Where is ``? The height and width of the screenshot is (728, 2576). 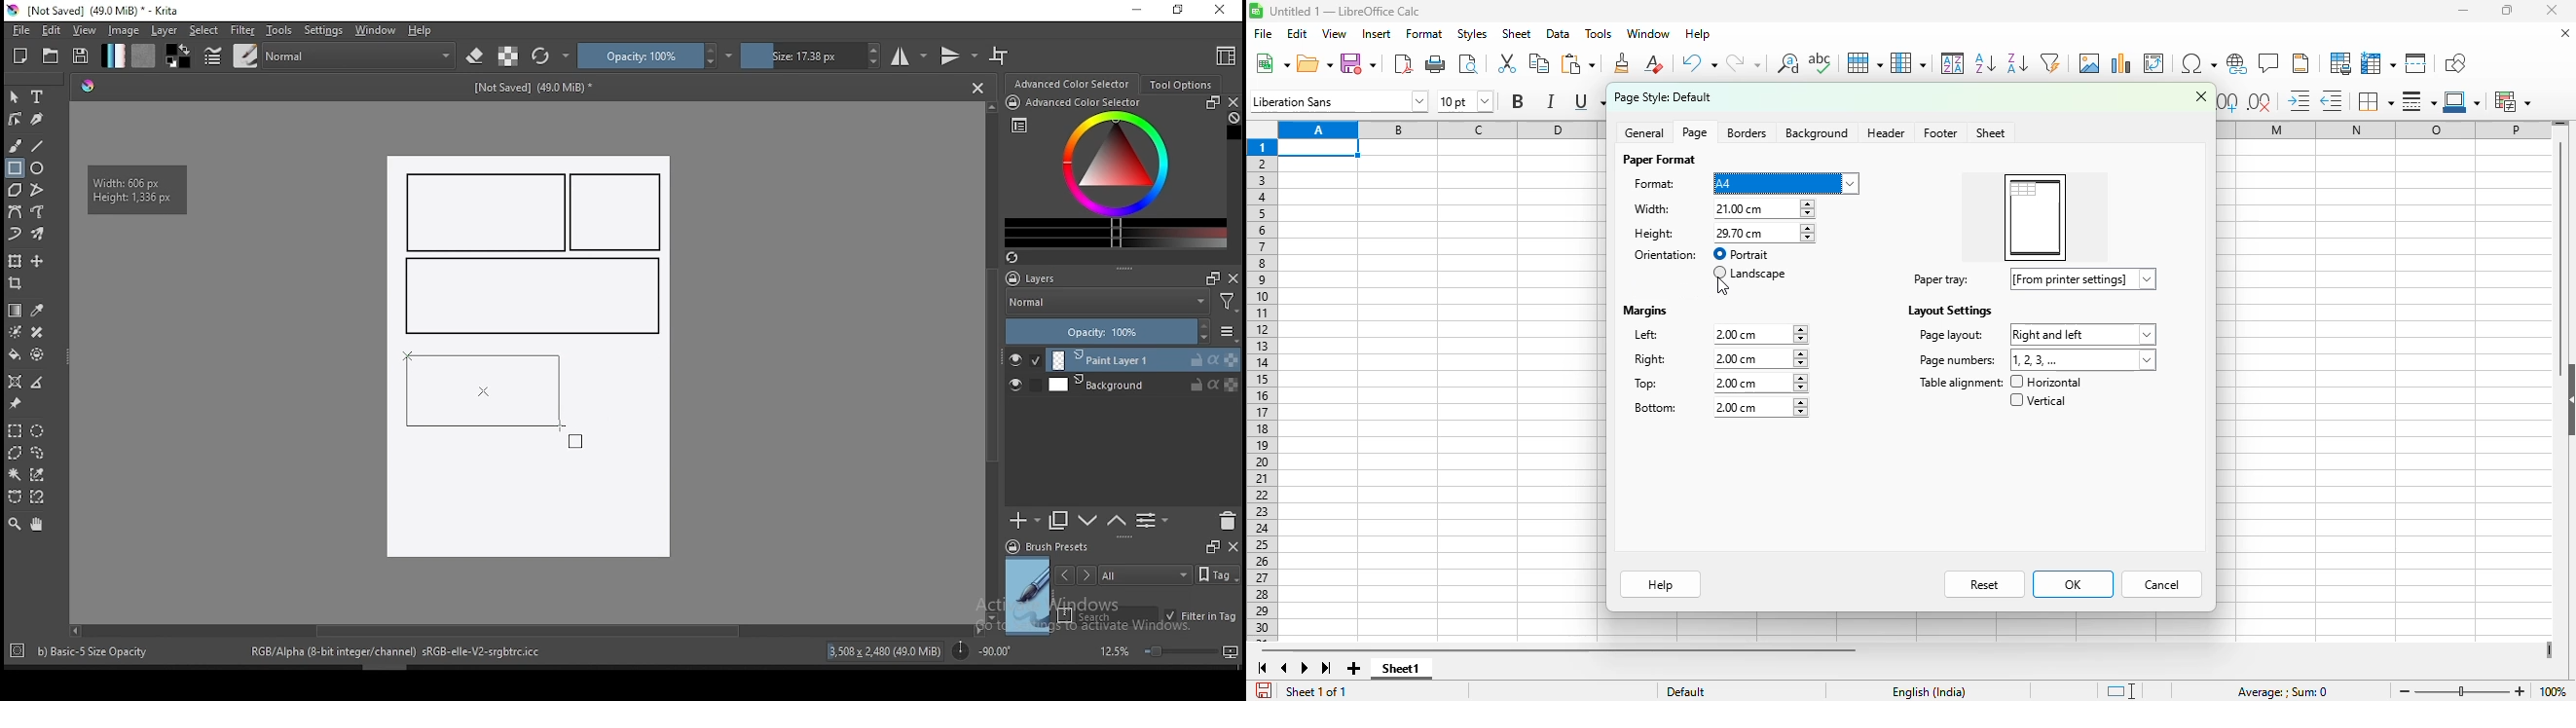
 is located at coordinates (959, 54).